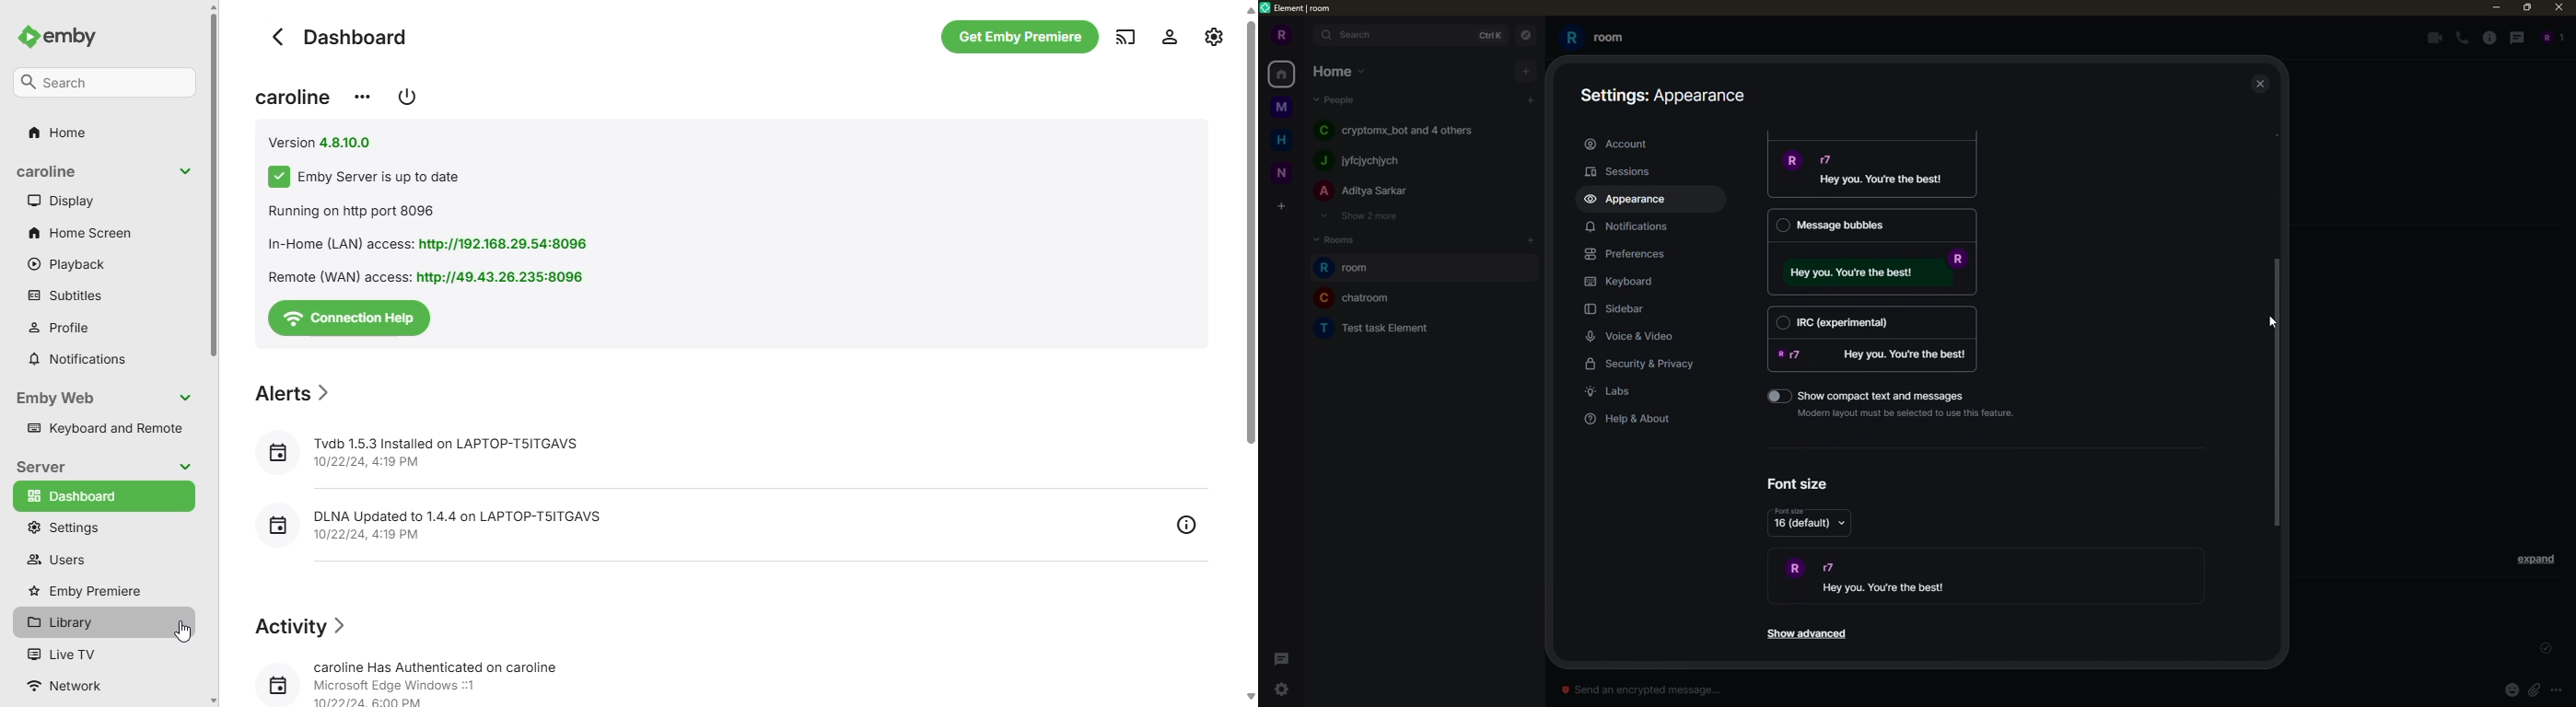  What do you see at coordinates (182, 632) in the screenshot?
I see `cursor` at bounding box center [182, 632].